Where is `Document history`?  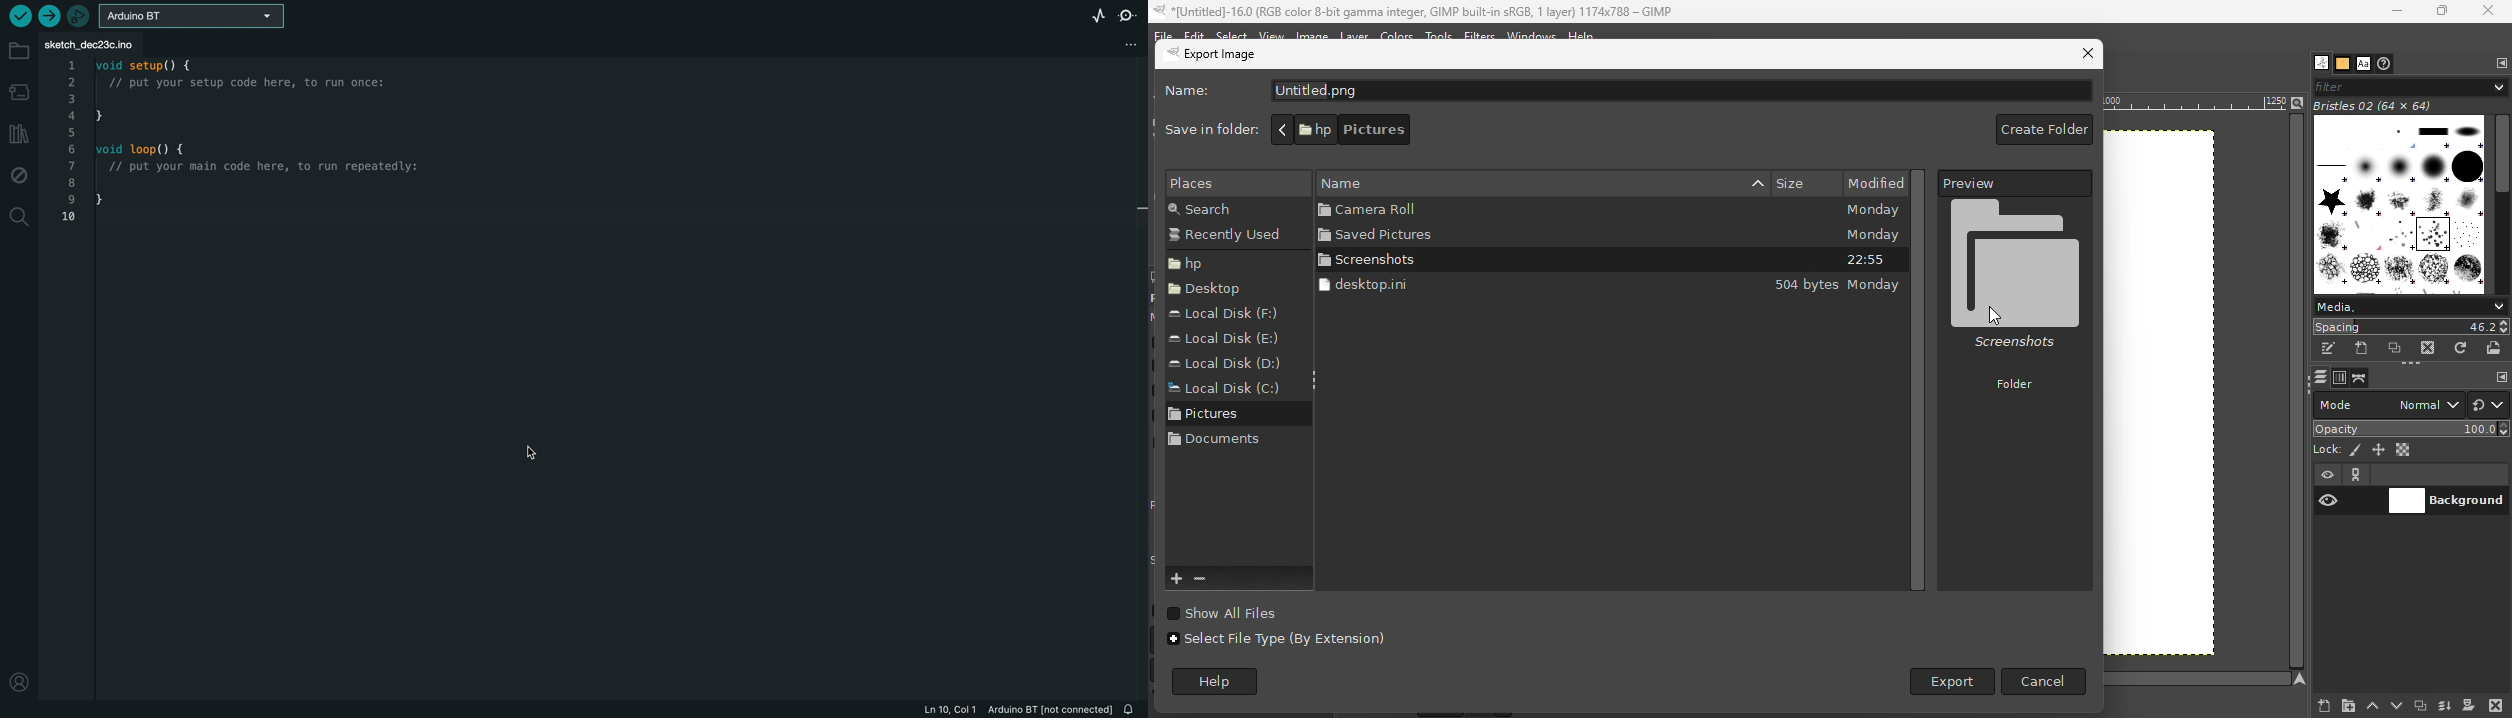
Document history is located at coordinates (2385, 64).